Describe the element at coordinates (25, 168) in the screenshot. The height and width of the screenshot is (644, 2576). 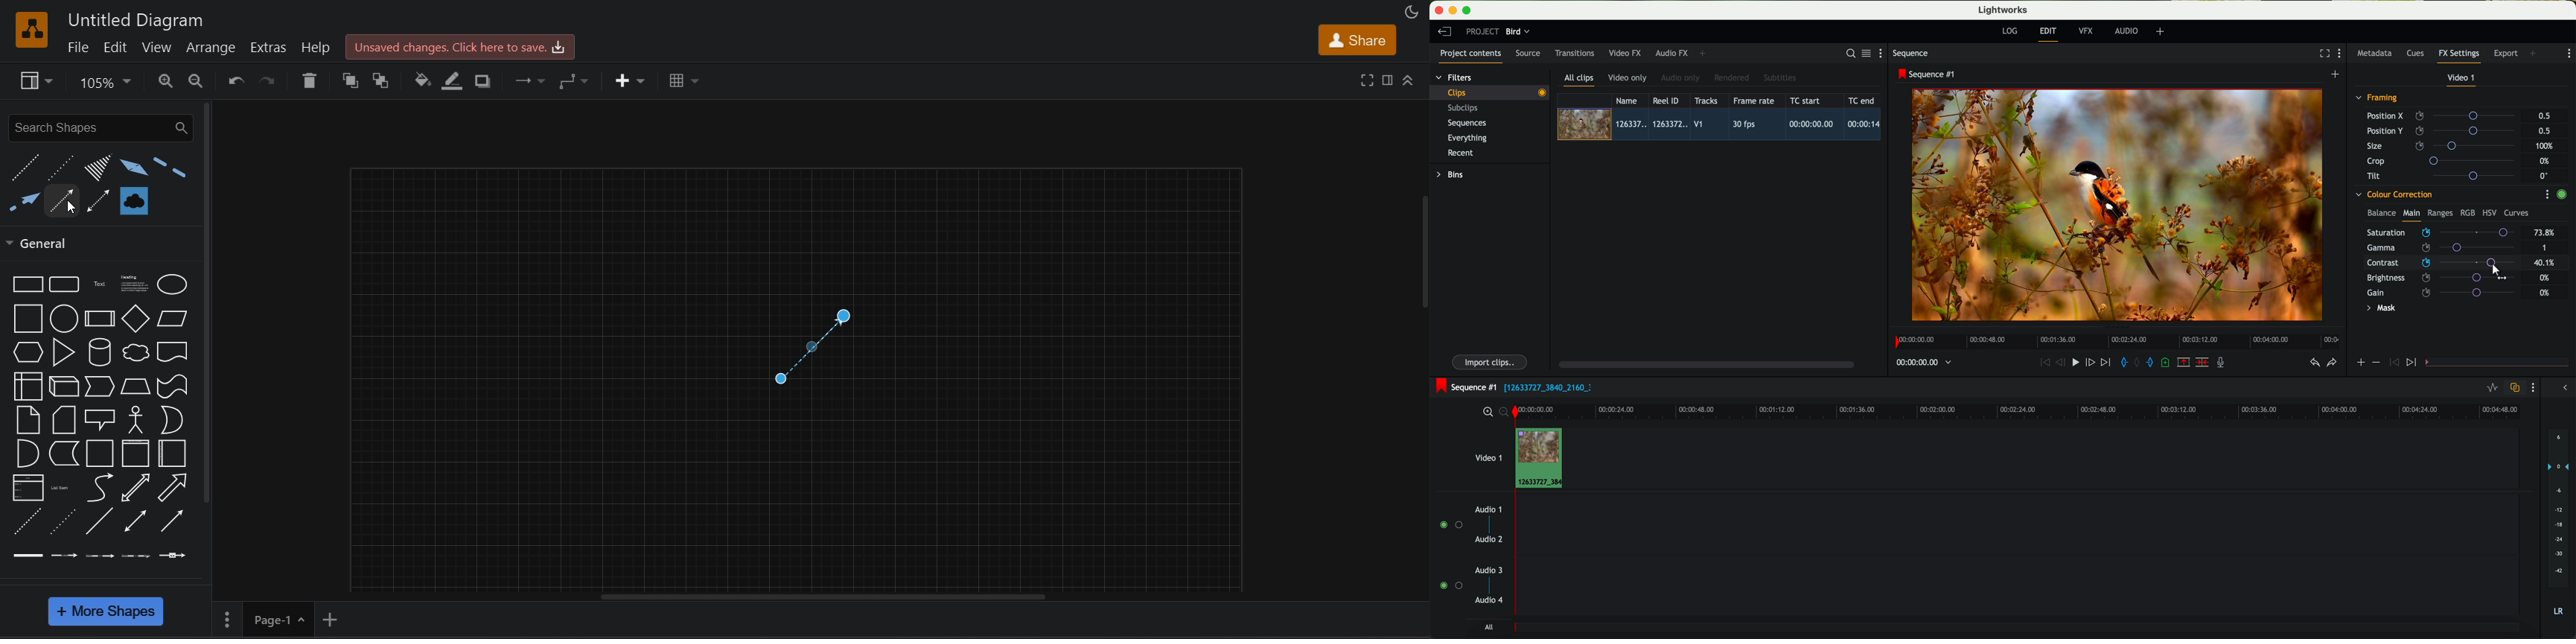
I see `dashed line` at that location.